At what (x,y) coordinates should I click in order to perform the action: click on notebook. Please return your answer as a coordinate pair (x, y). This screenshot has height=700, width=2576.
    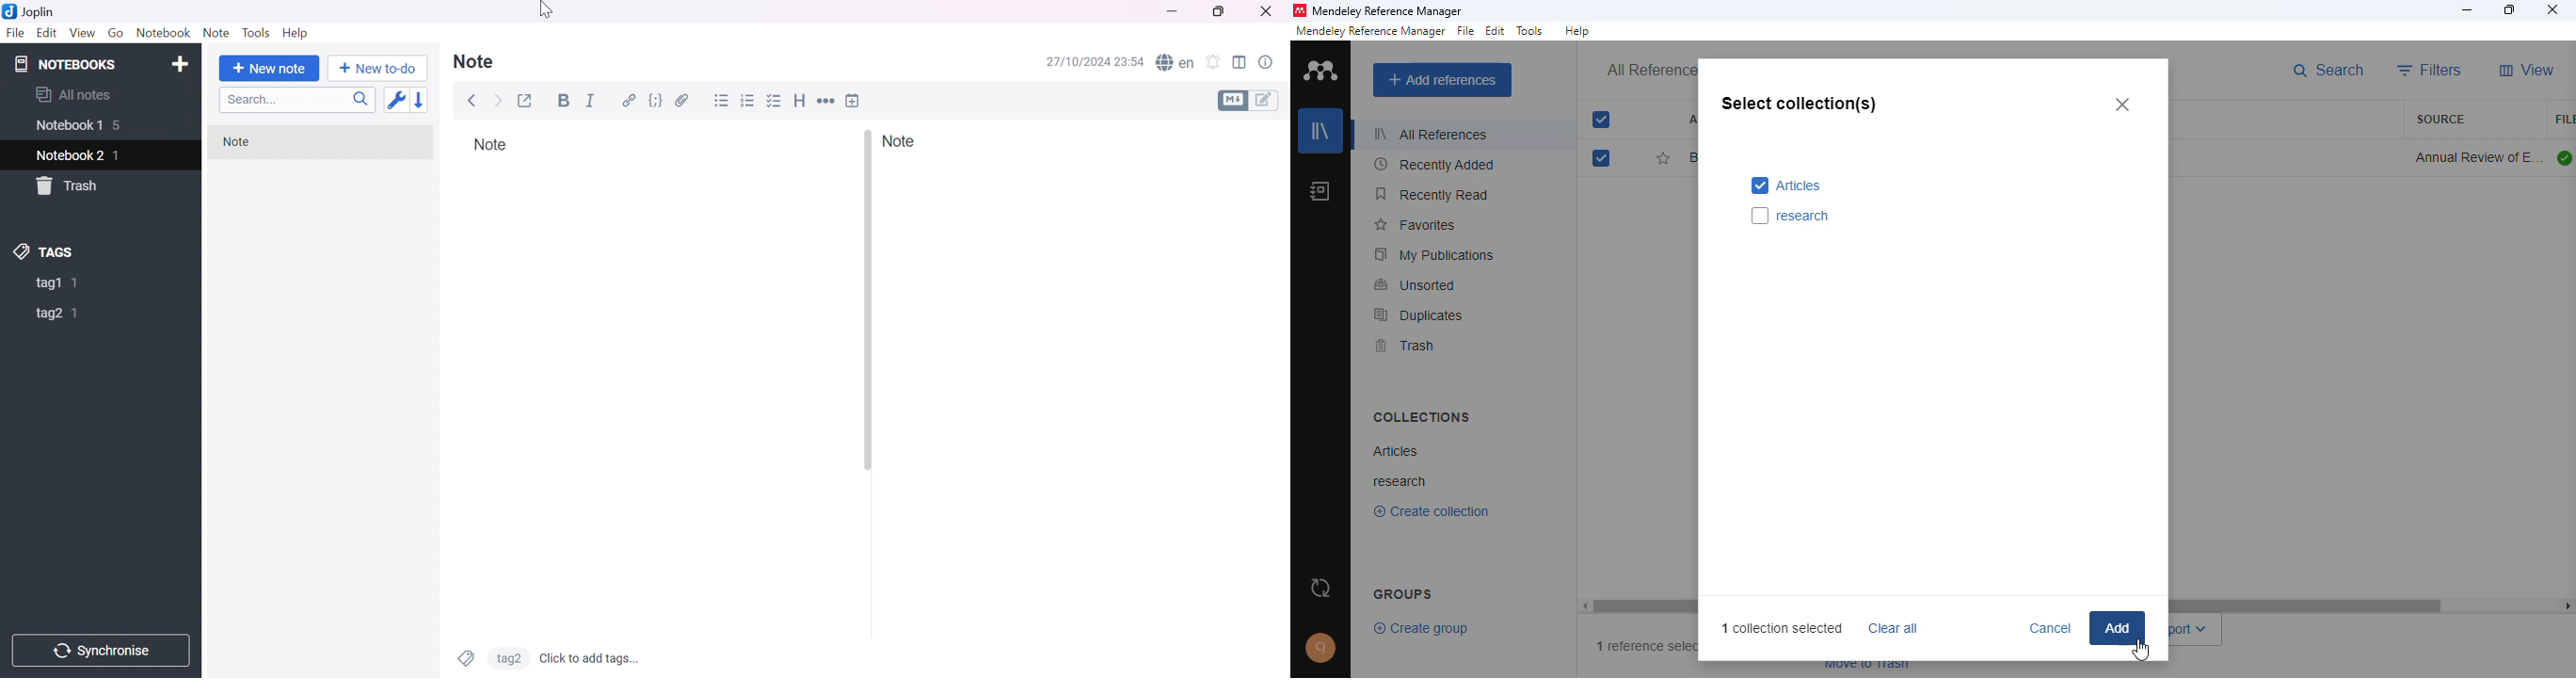
    Looking at the image, I should click on (1320, 191).